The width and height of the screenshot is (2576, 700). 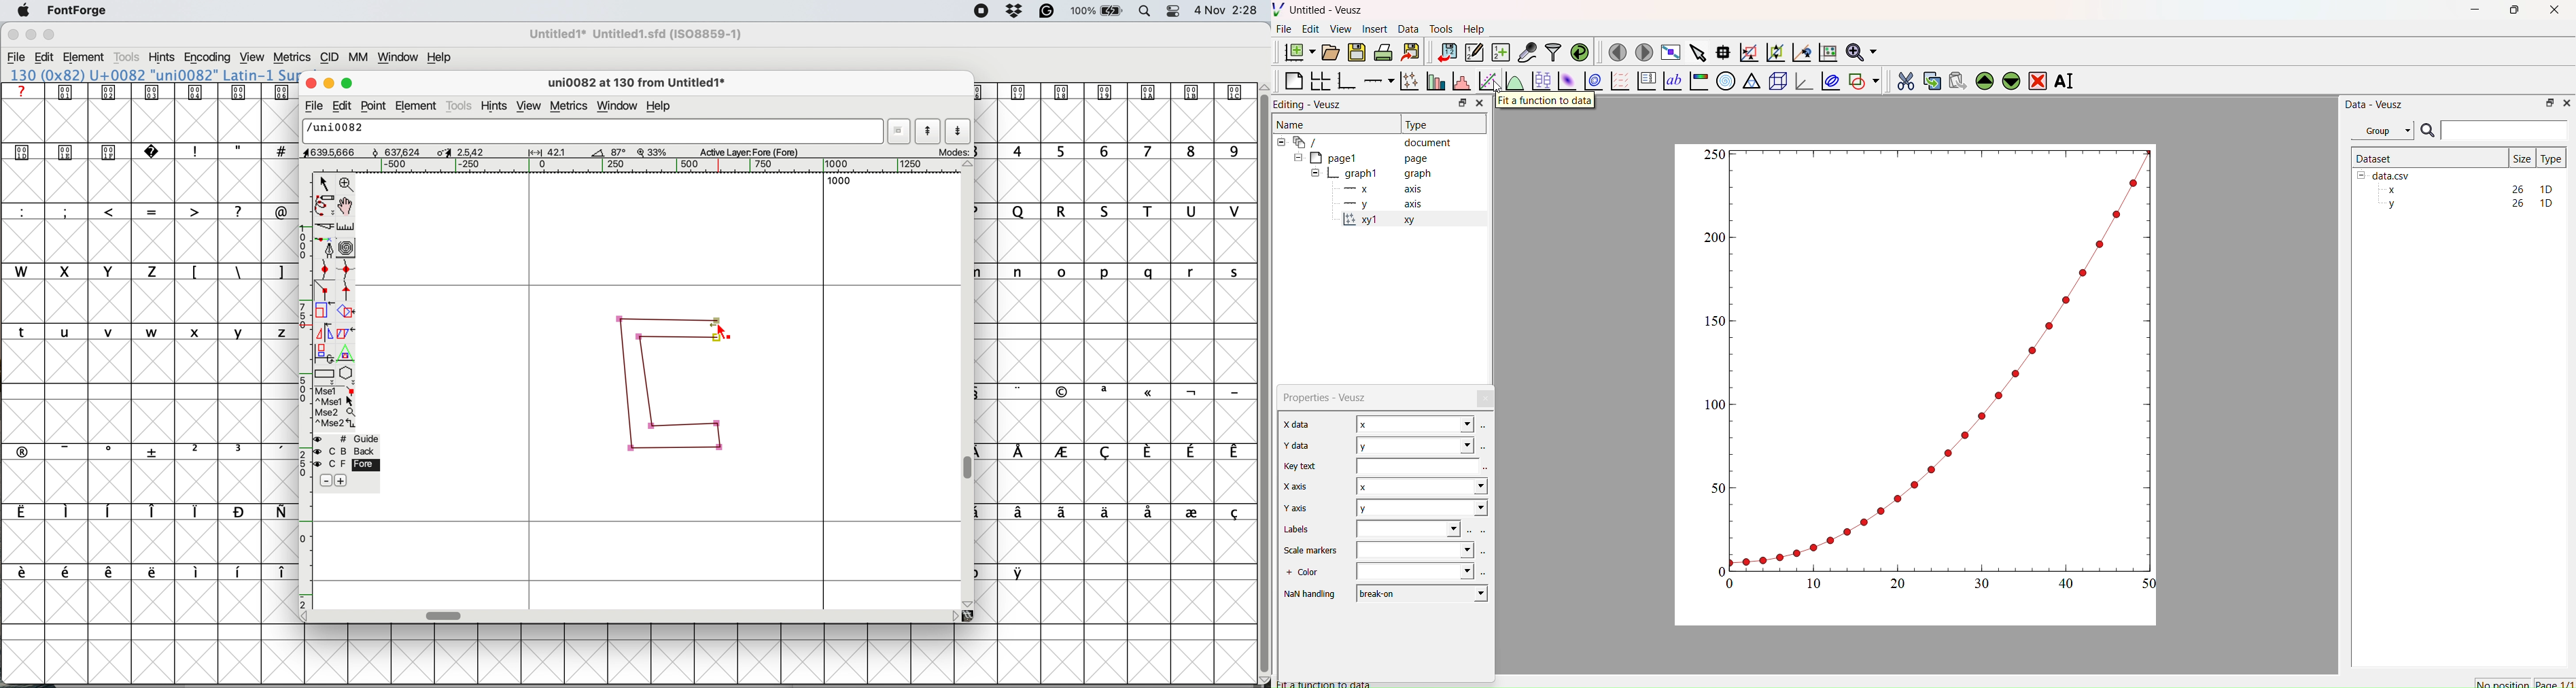 What do you see at coordinates (1381, 188) in the screenshot?
I see `x axis` at bounding box center [1381, 188].